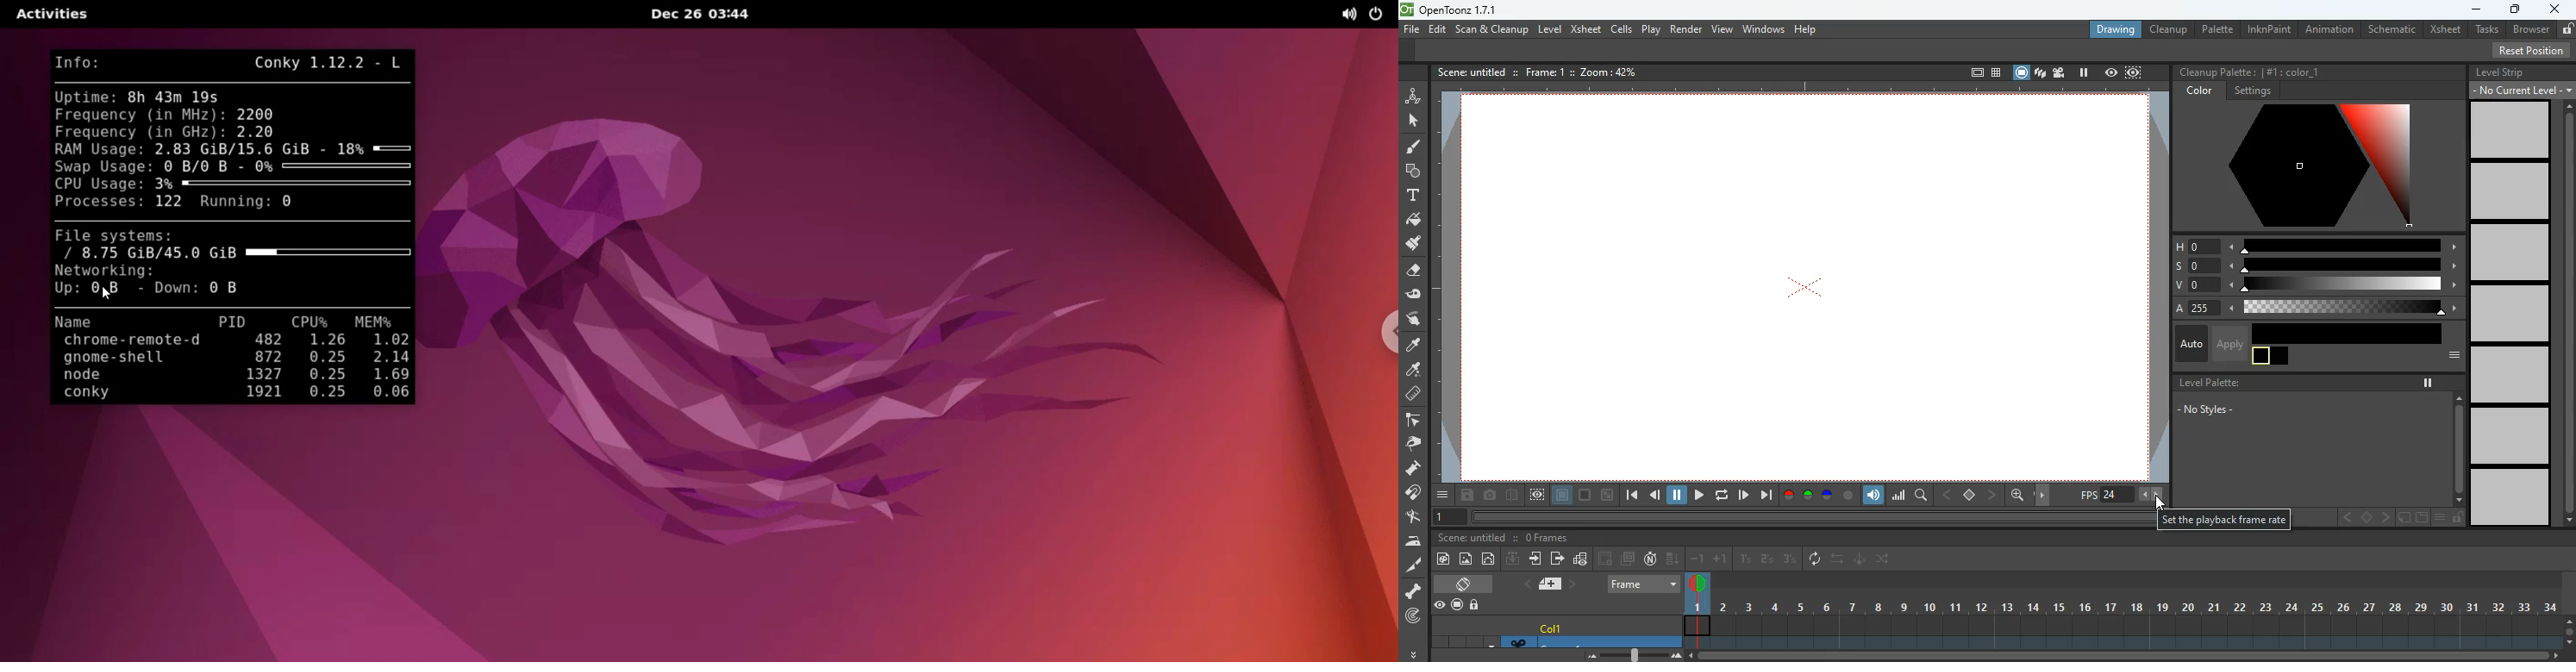  I want to click on reverse, so click(1815, 560).